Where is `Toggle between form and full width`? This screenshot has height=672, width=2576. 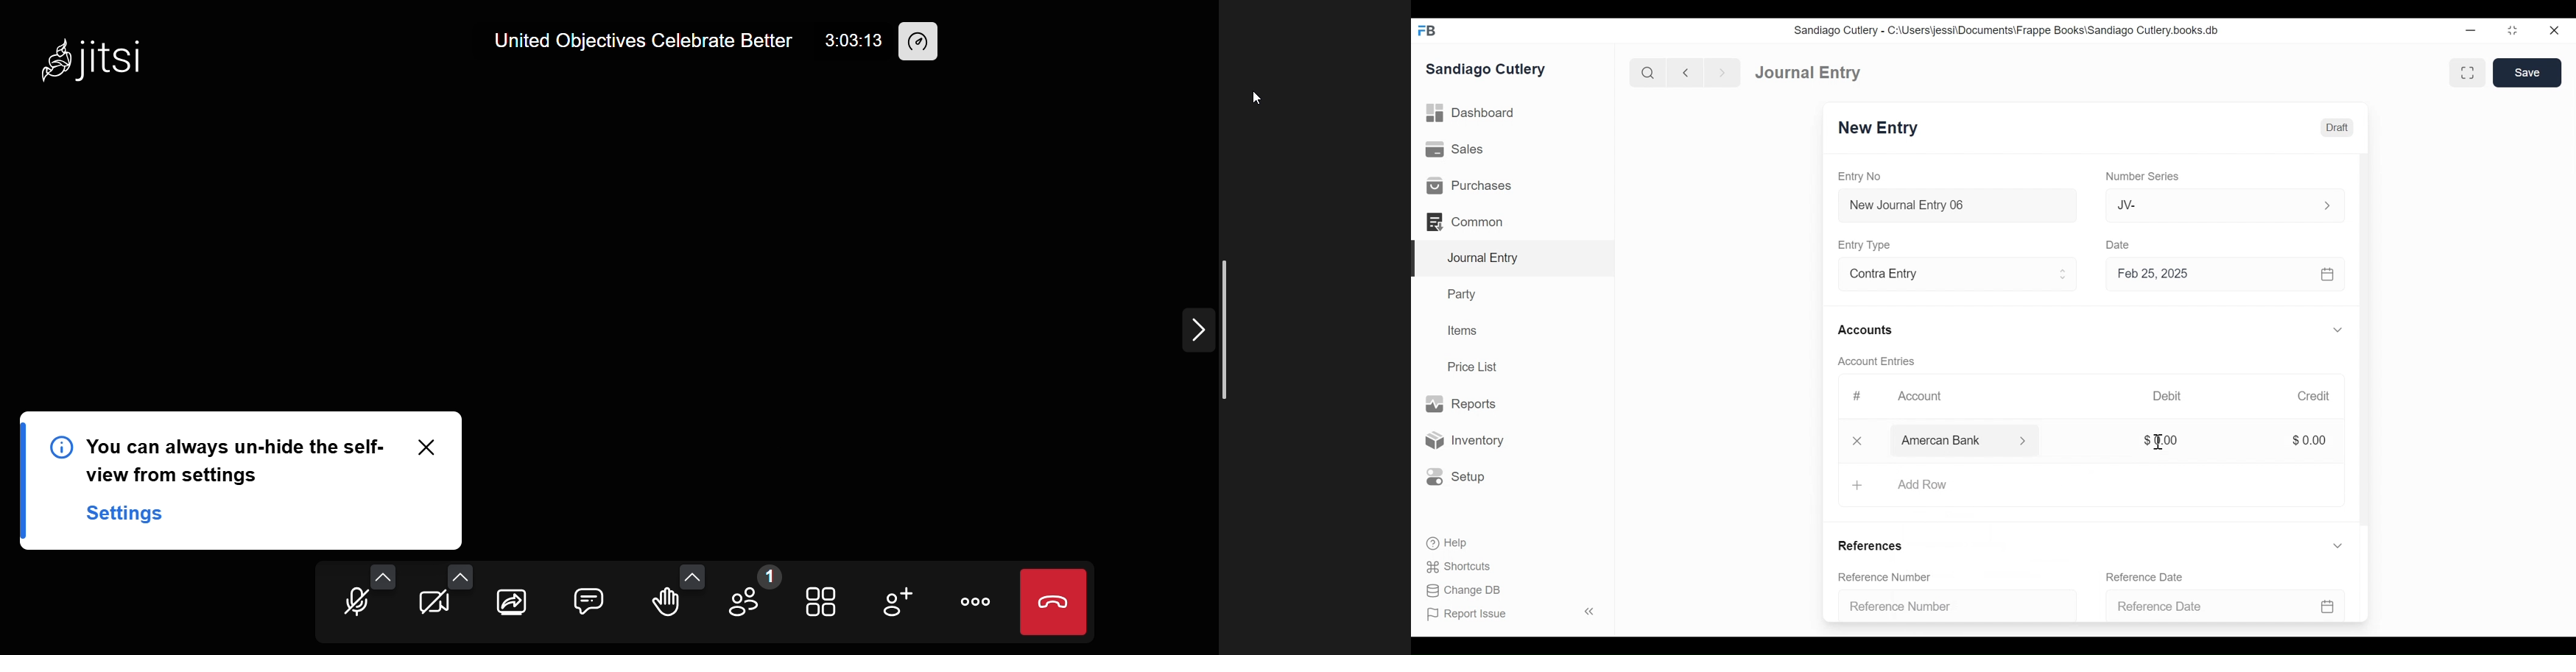 Toggle between form and full width is located at coordinates (2468, 73).